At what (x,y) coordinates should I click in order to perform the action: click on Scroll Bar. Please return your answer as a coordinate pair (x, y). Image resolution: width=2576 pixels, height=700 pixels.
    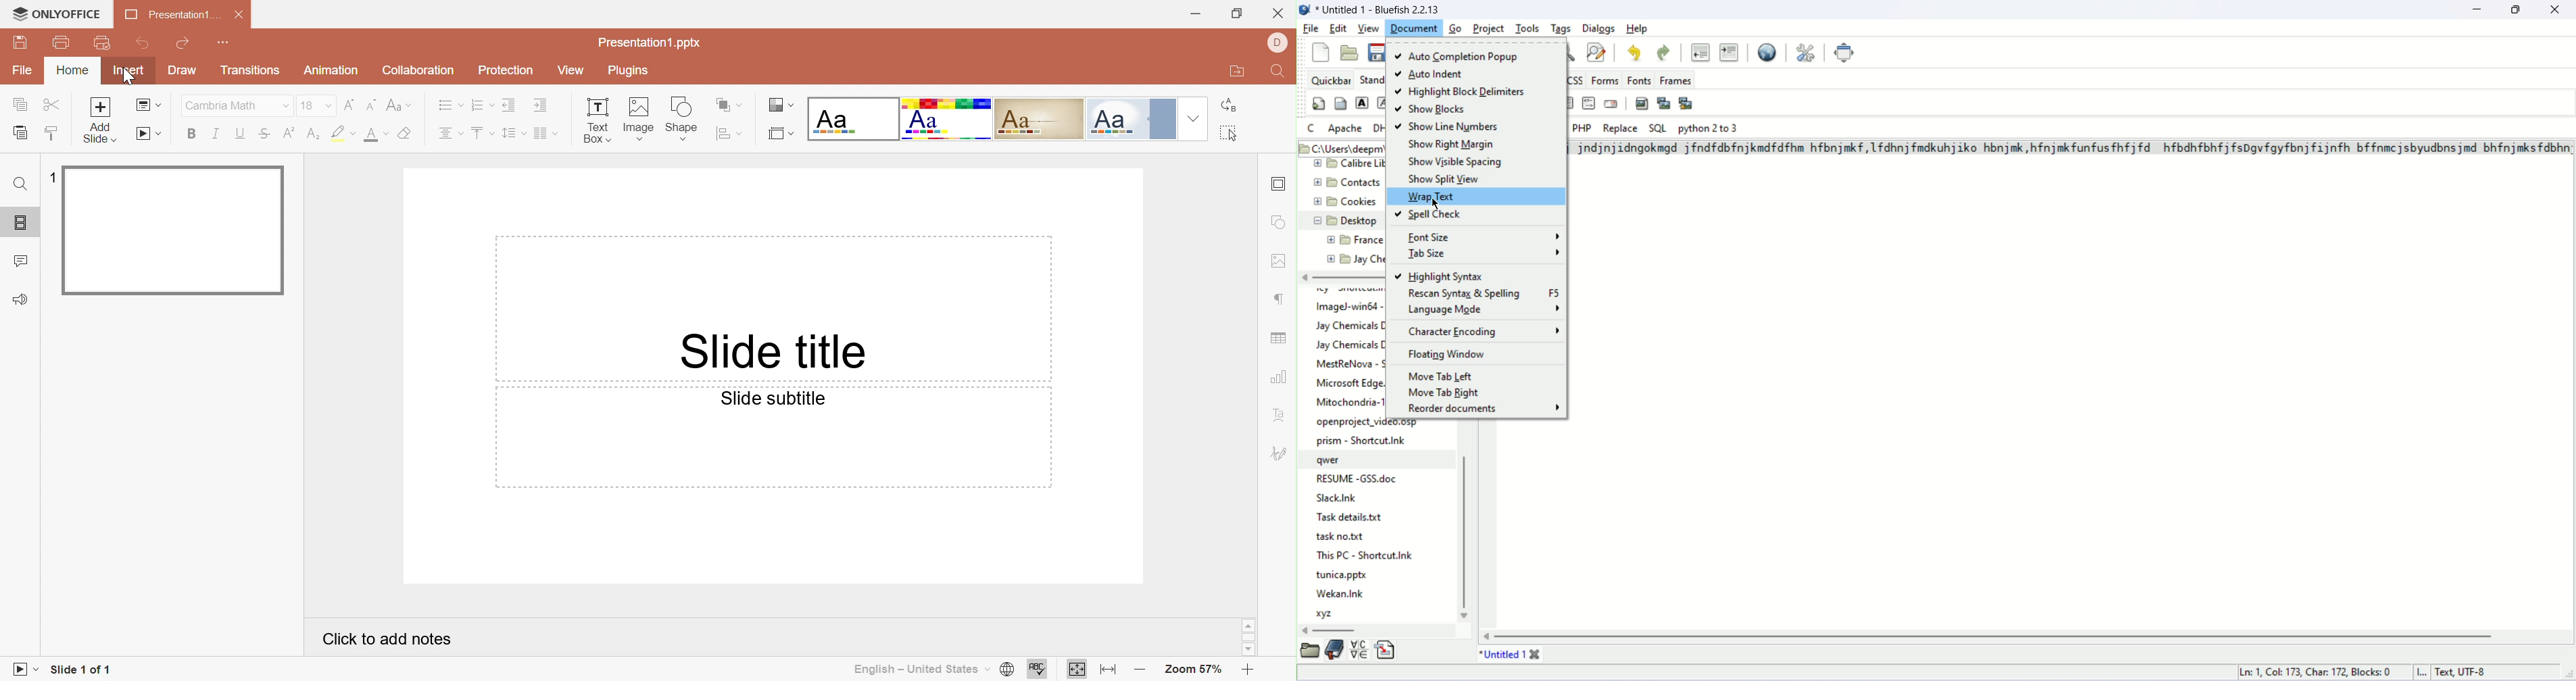
    Looking at the image, I should click on (1248, 639).